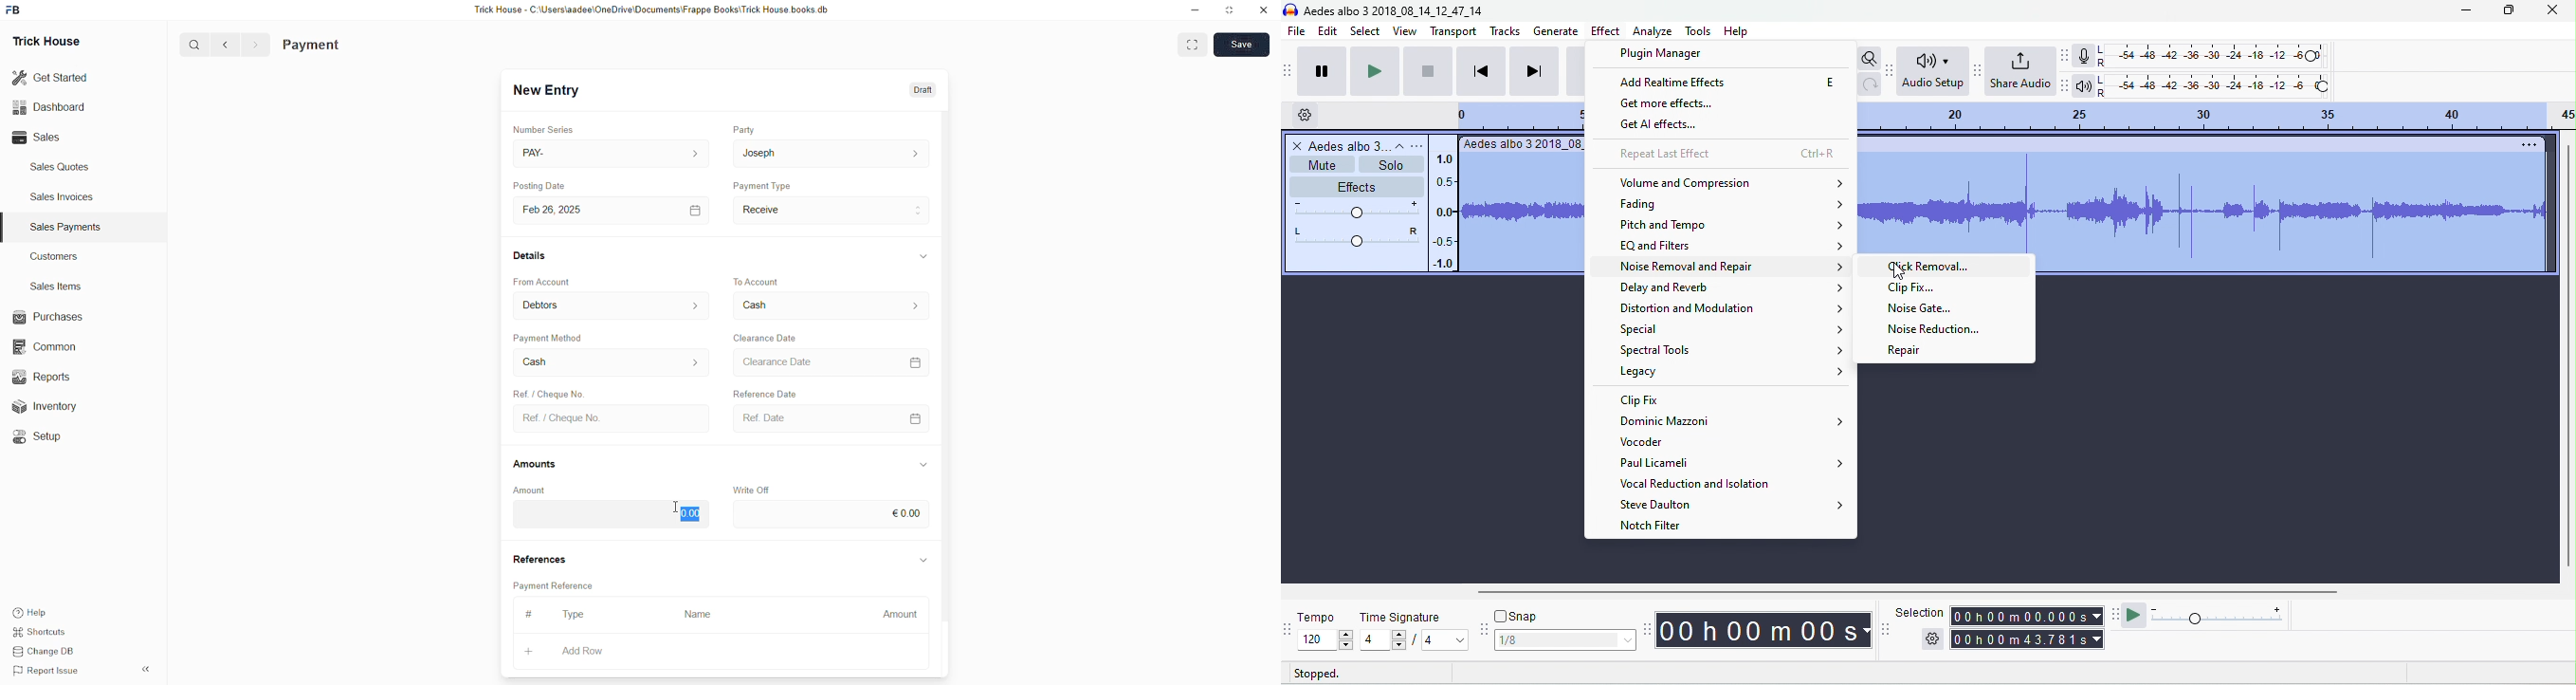 The width and height of the screenshot is (2576, 700). I want to click on dominic mazzoni, so click(1730, 421).